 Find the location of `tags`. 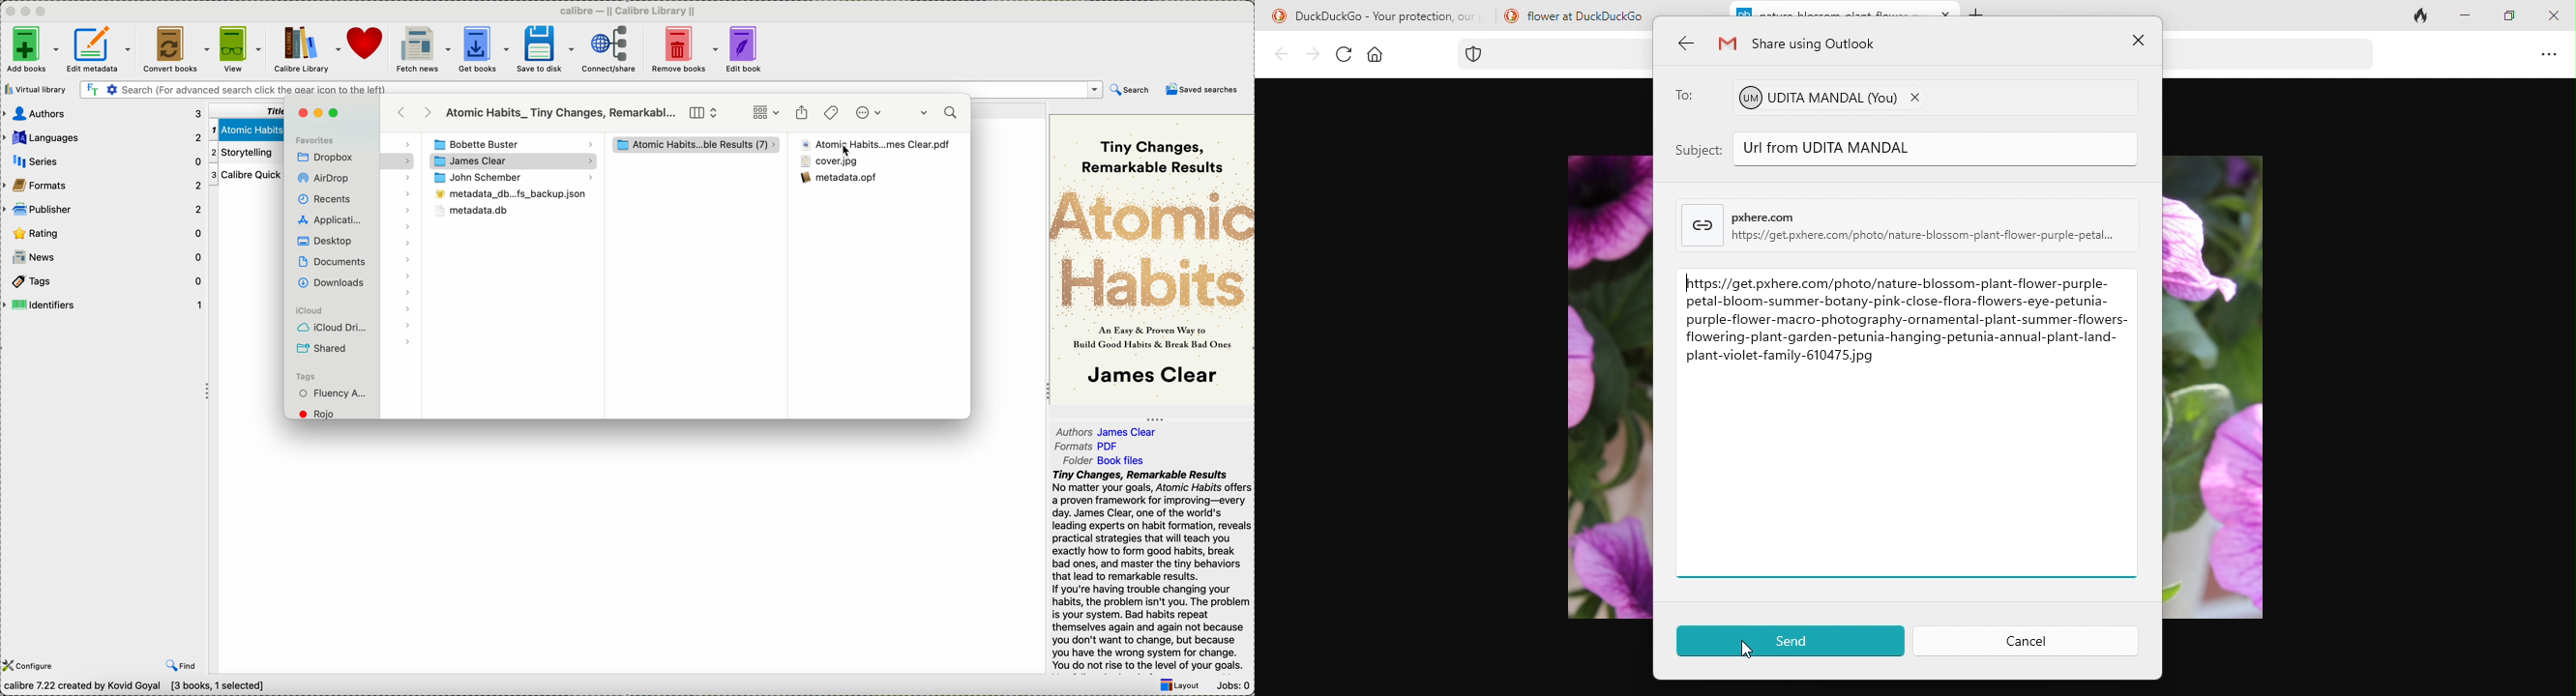

tags is located at coordinates (102, 280).